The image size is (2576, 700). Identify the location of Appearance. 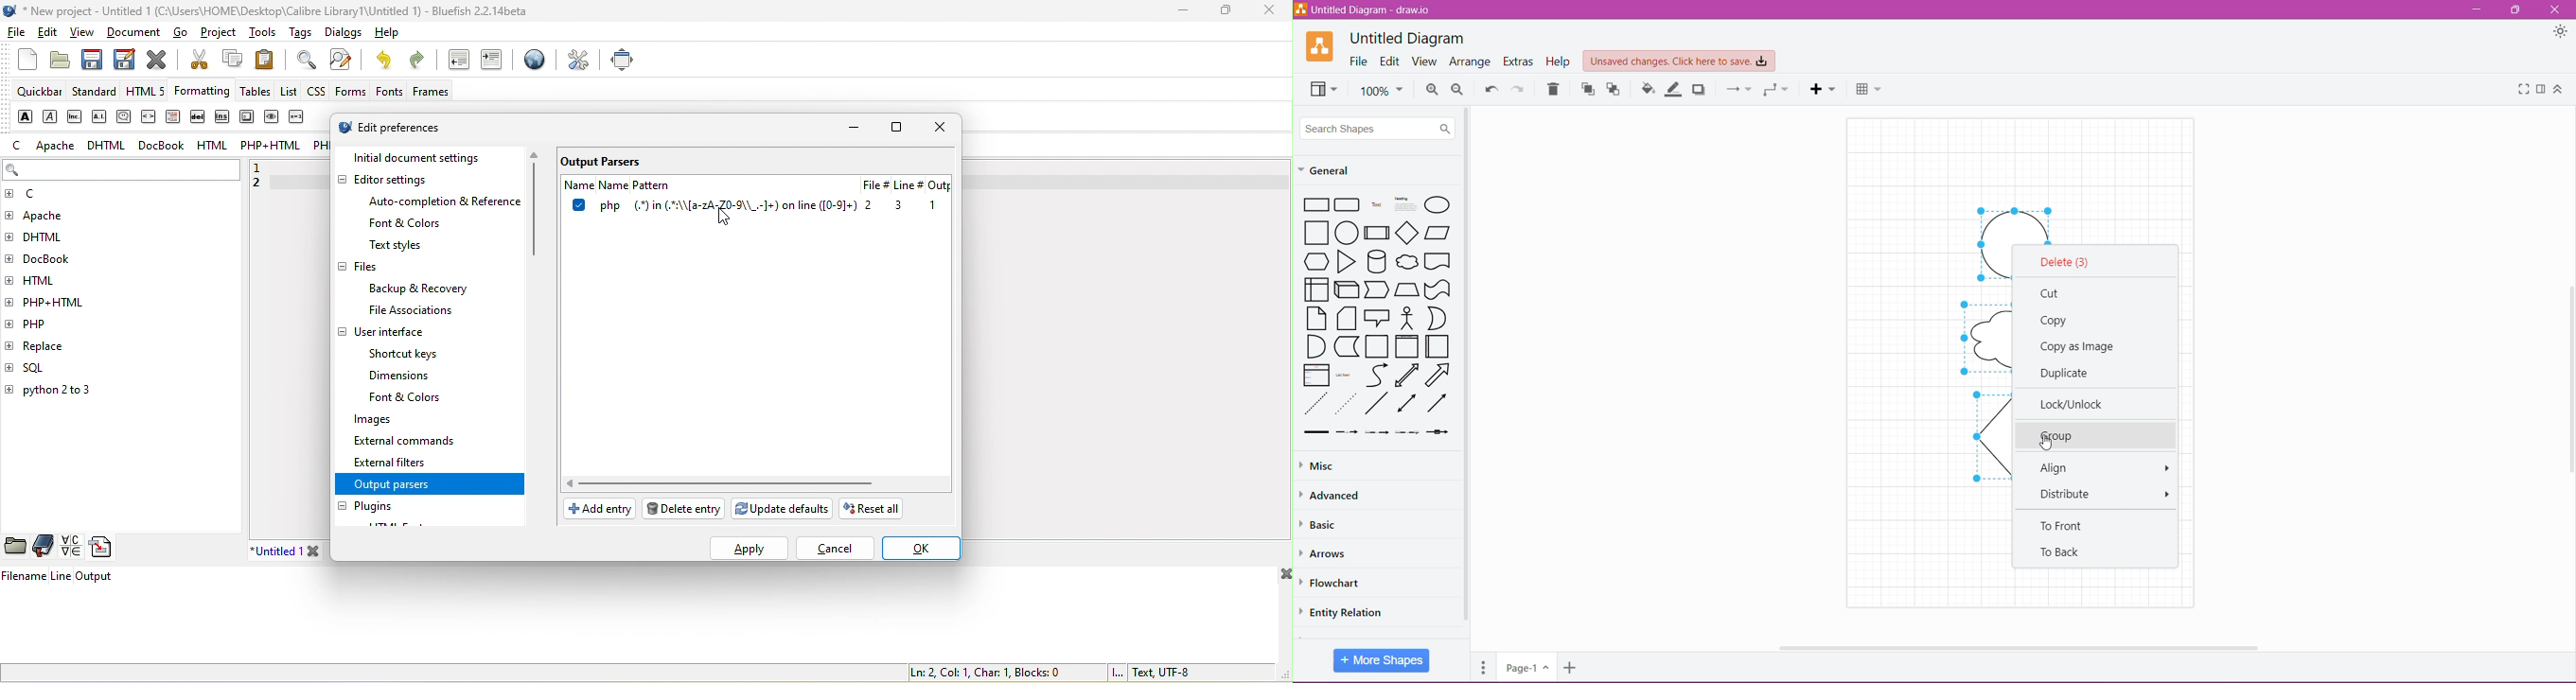
(2557, 34).